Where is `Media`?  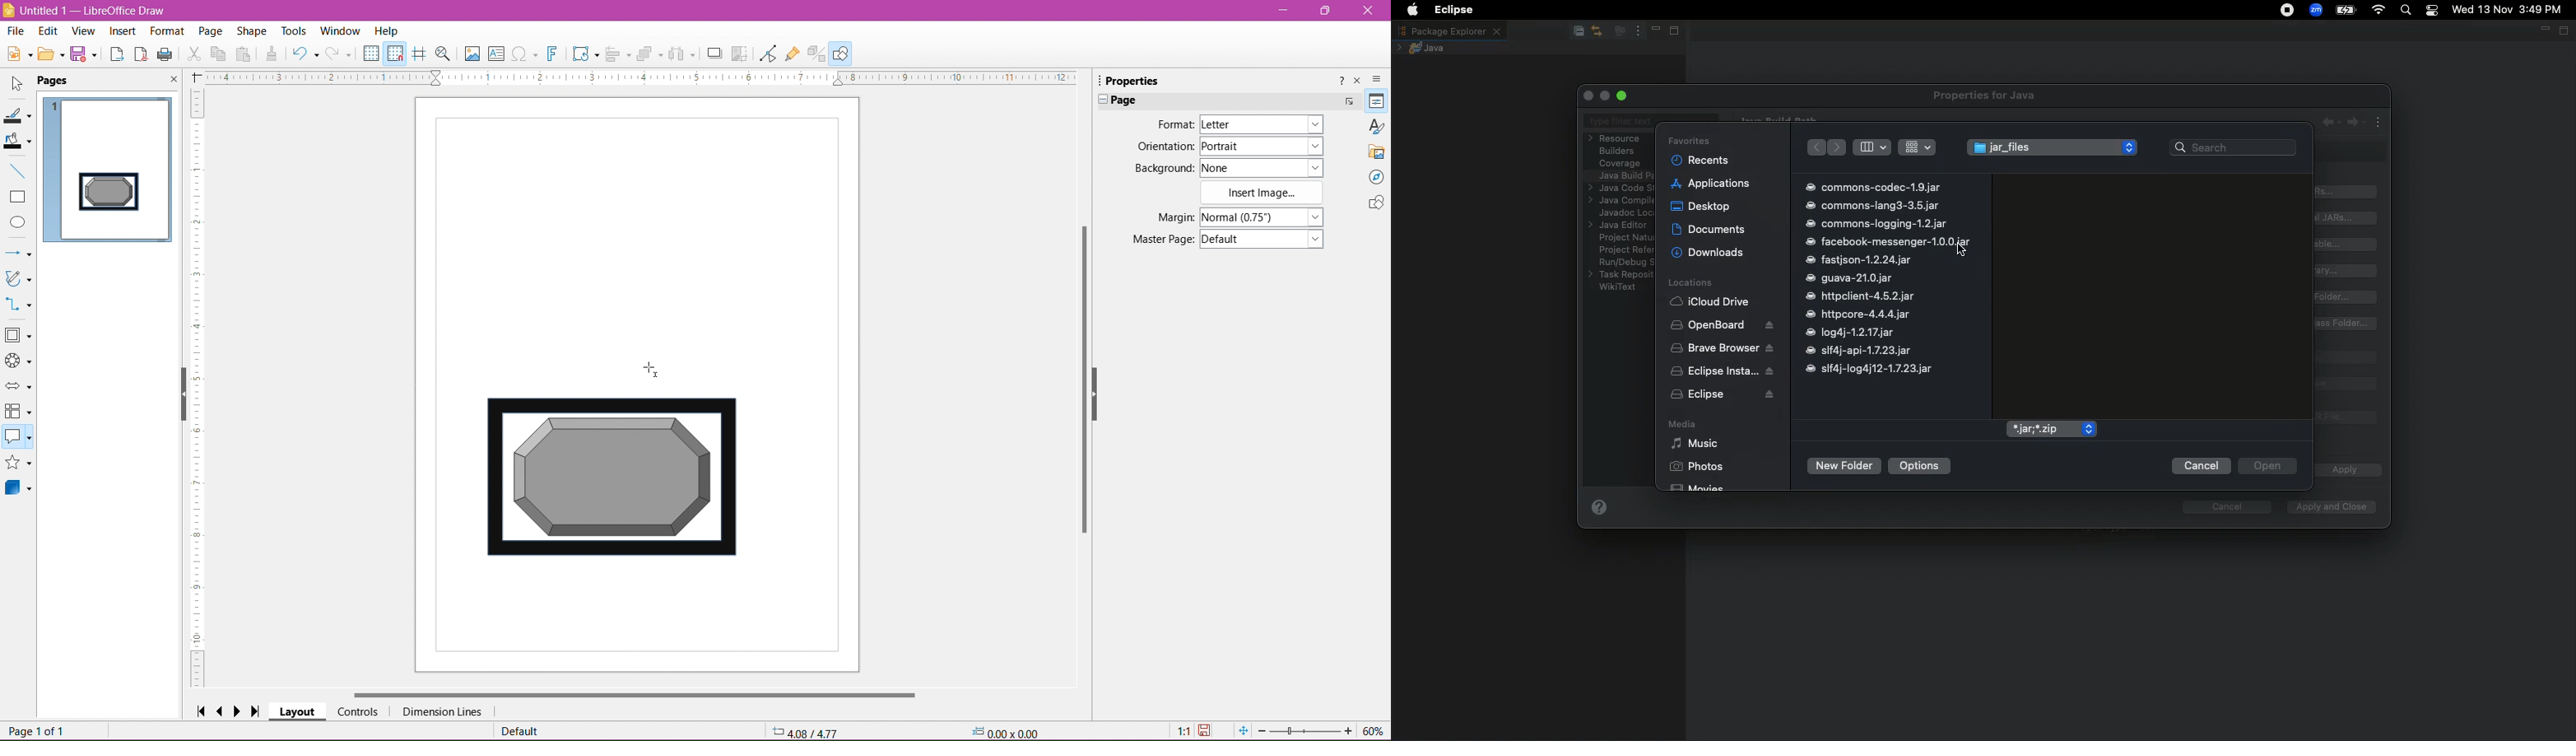 Media is located at coordinates (1681, 426).